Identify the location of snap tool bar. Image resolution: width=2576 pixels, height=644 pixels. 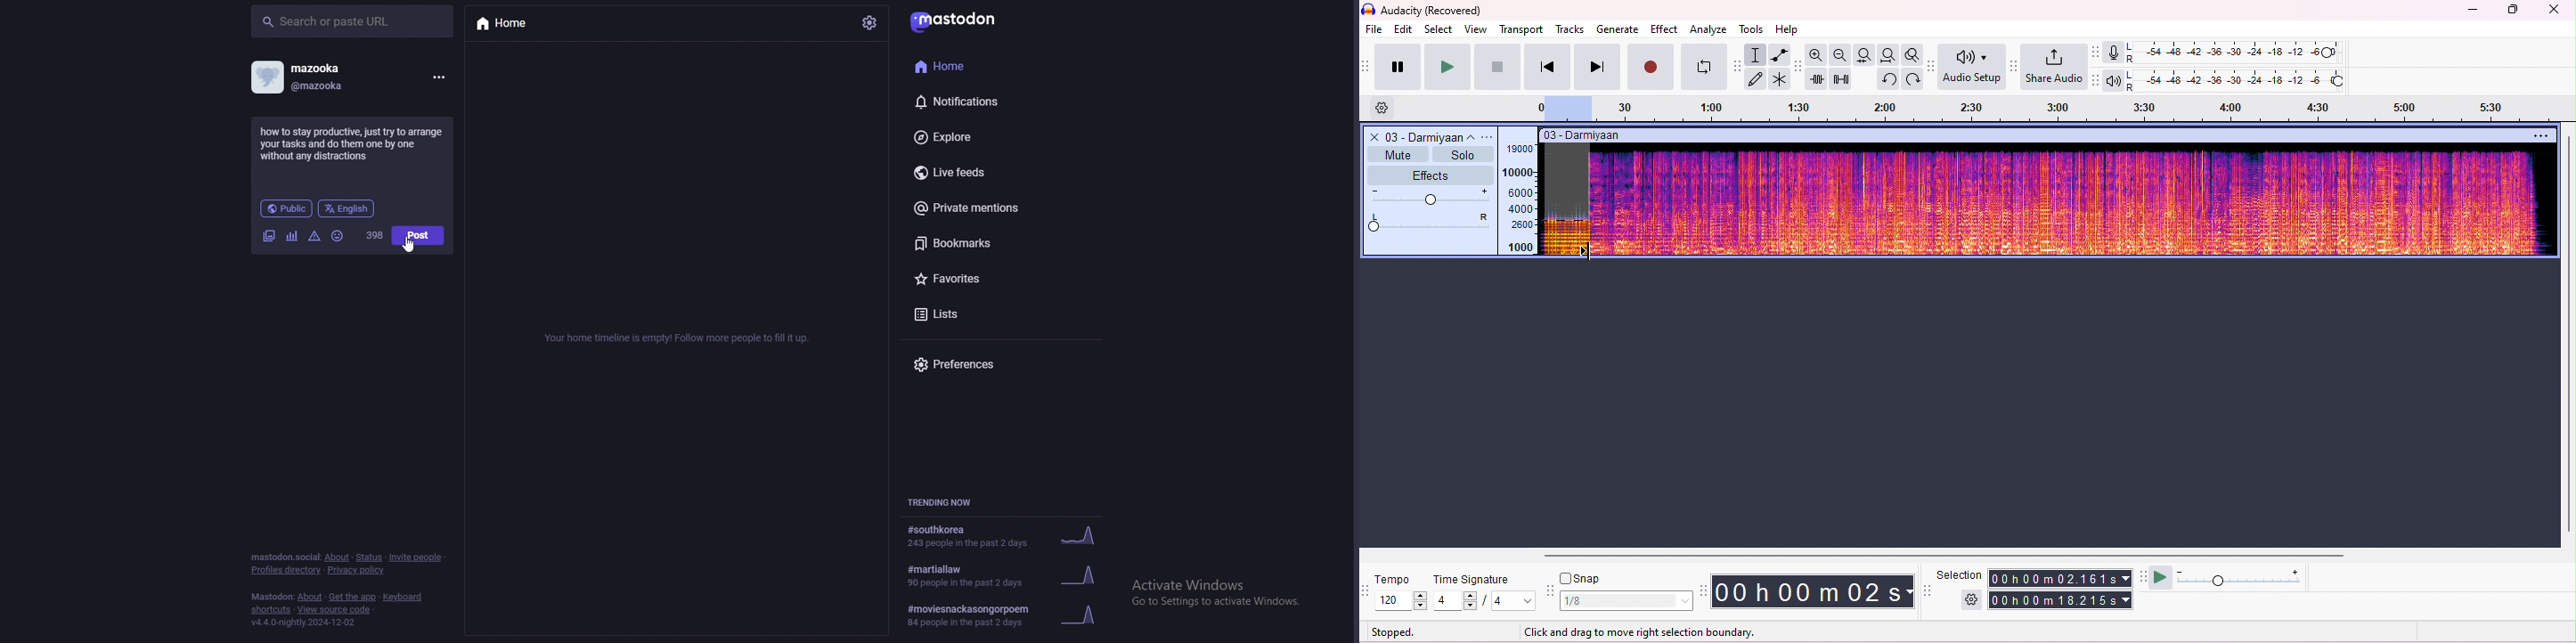
(1551, 589).